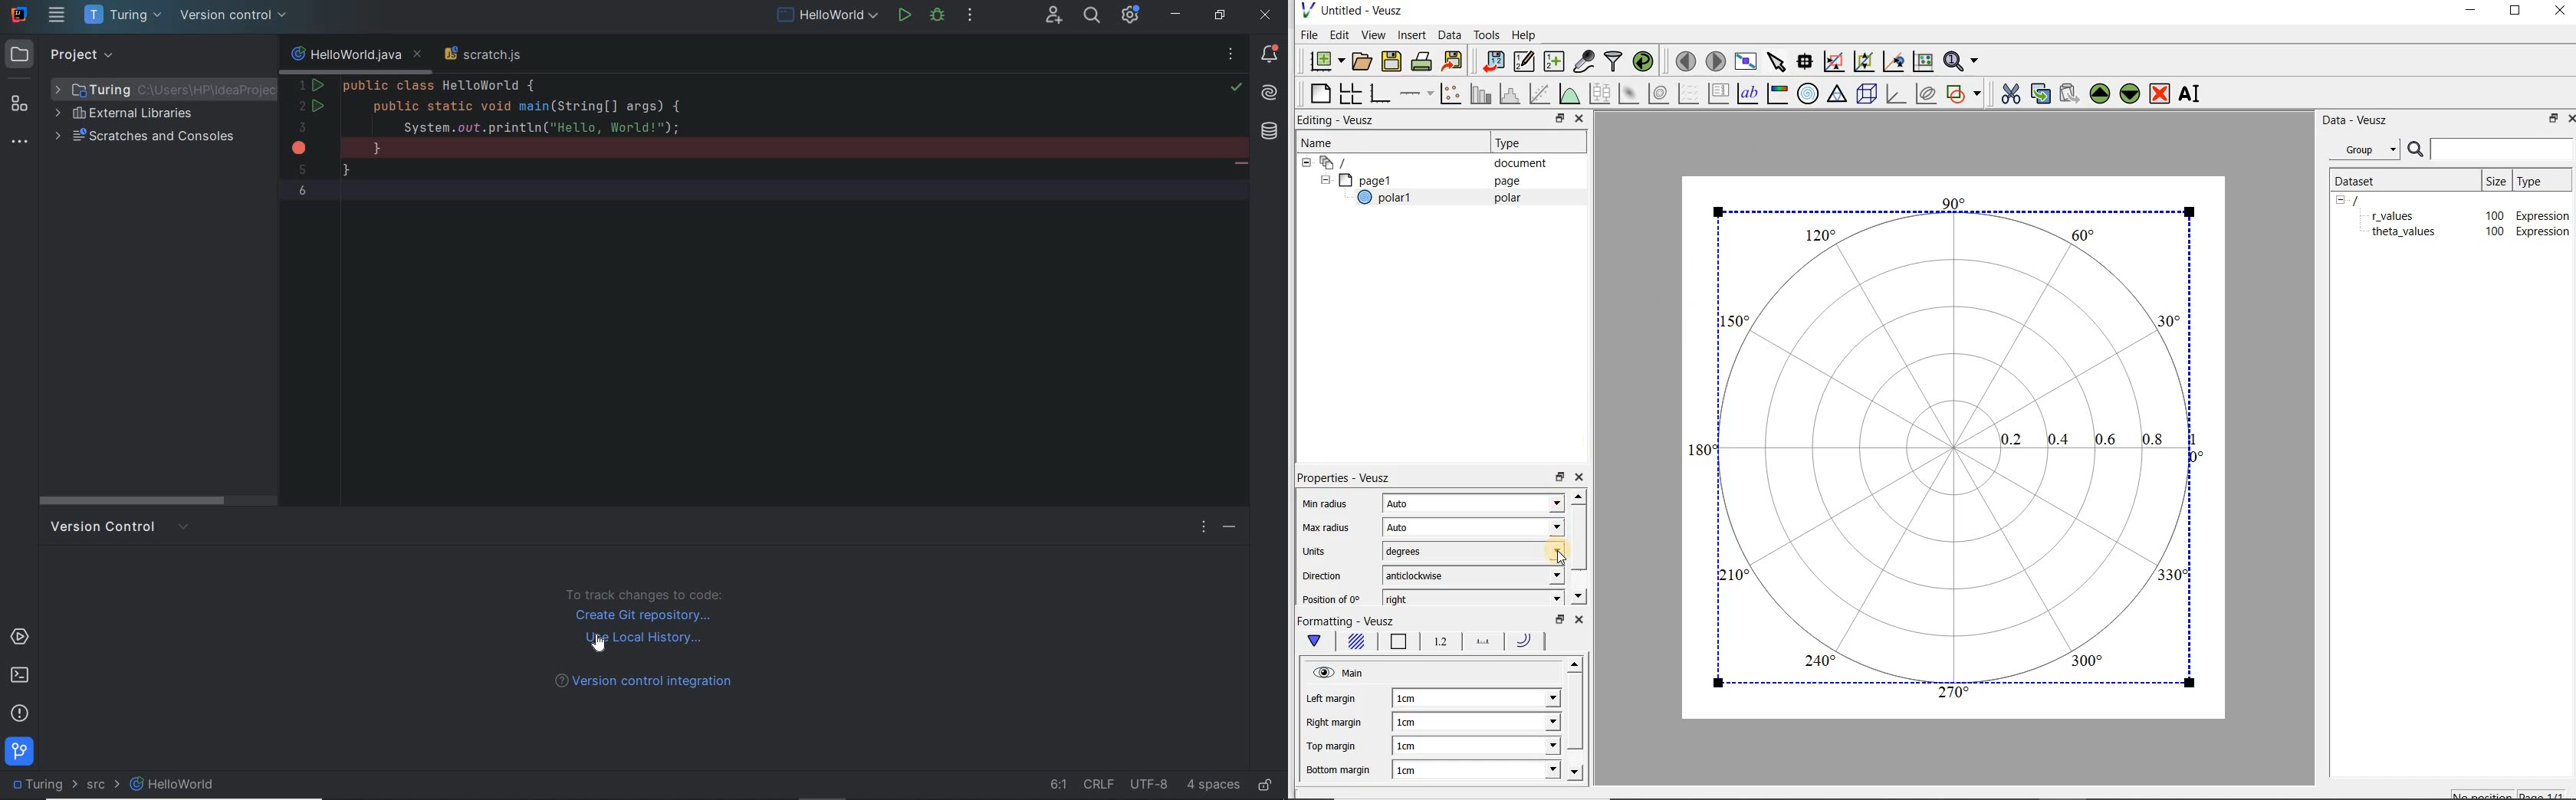 This screenshot has width=2576, height=812. I want to click on restore down, so click(2549, 121).